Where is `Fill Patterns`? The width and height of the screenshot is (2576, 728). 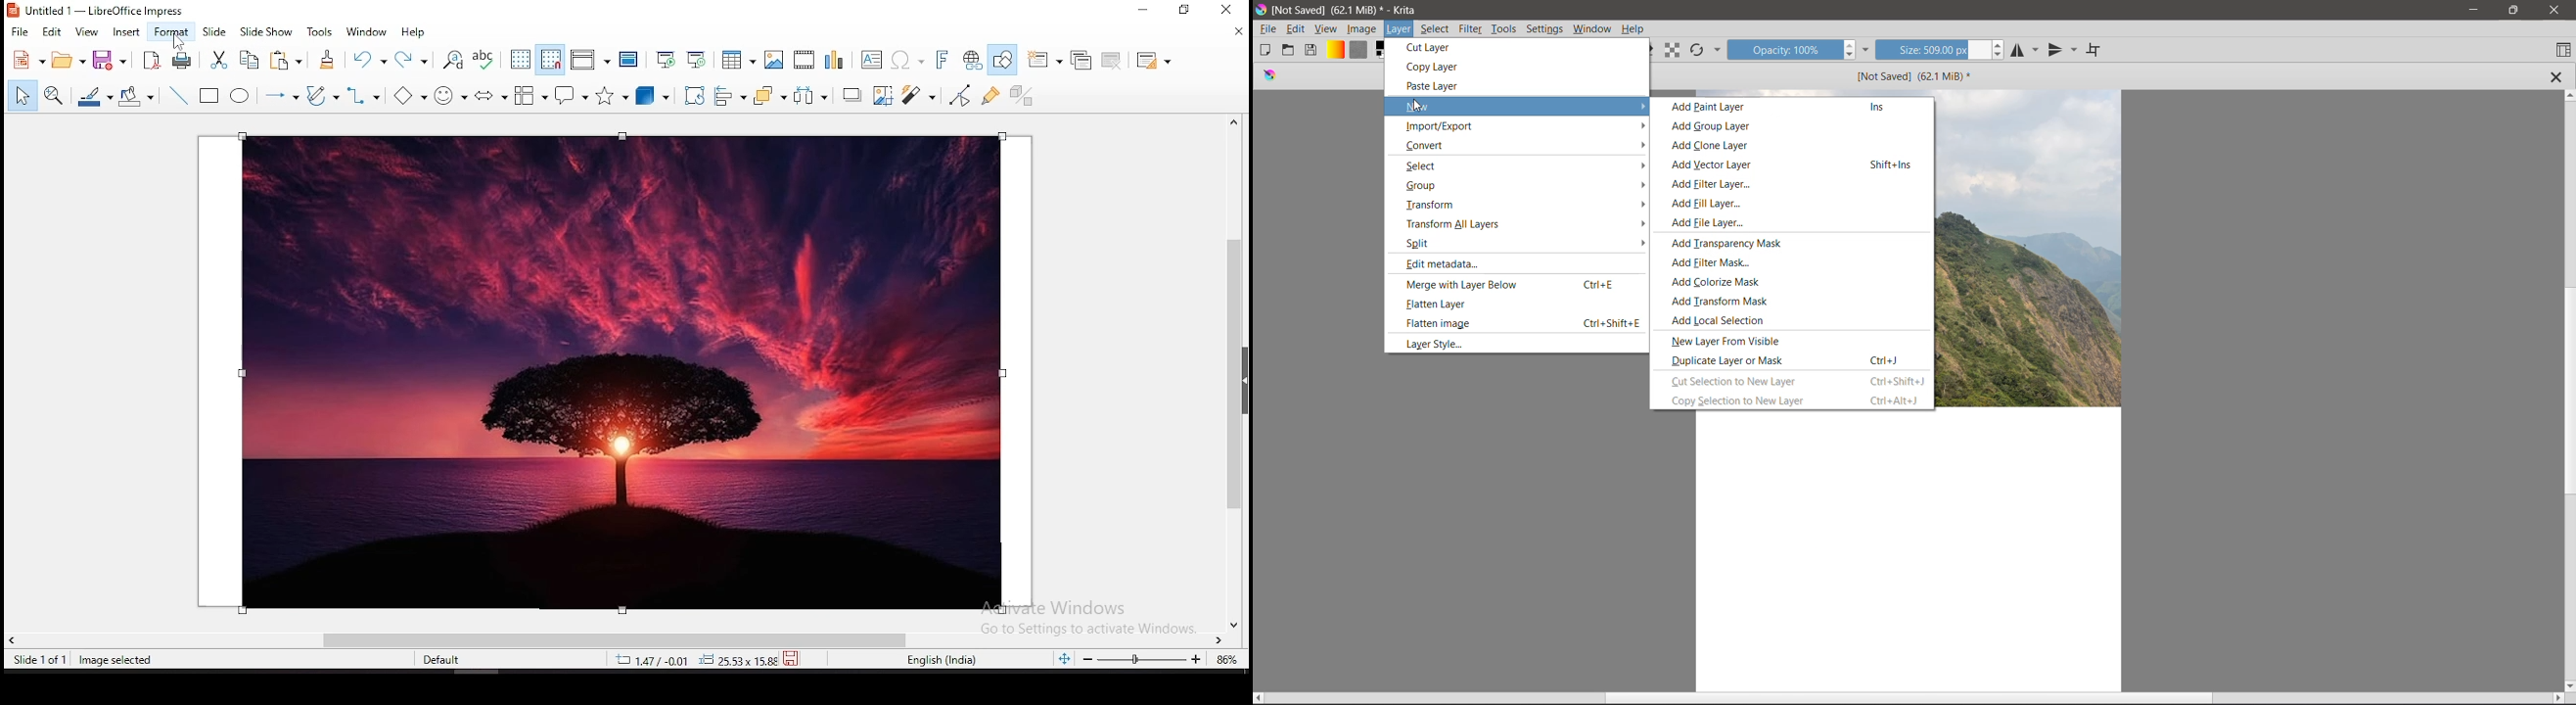
Fill Patterns is located at coordinates (1358, 50).